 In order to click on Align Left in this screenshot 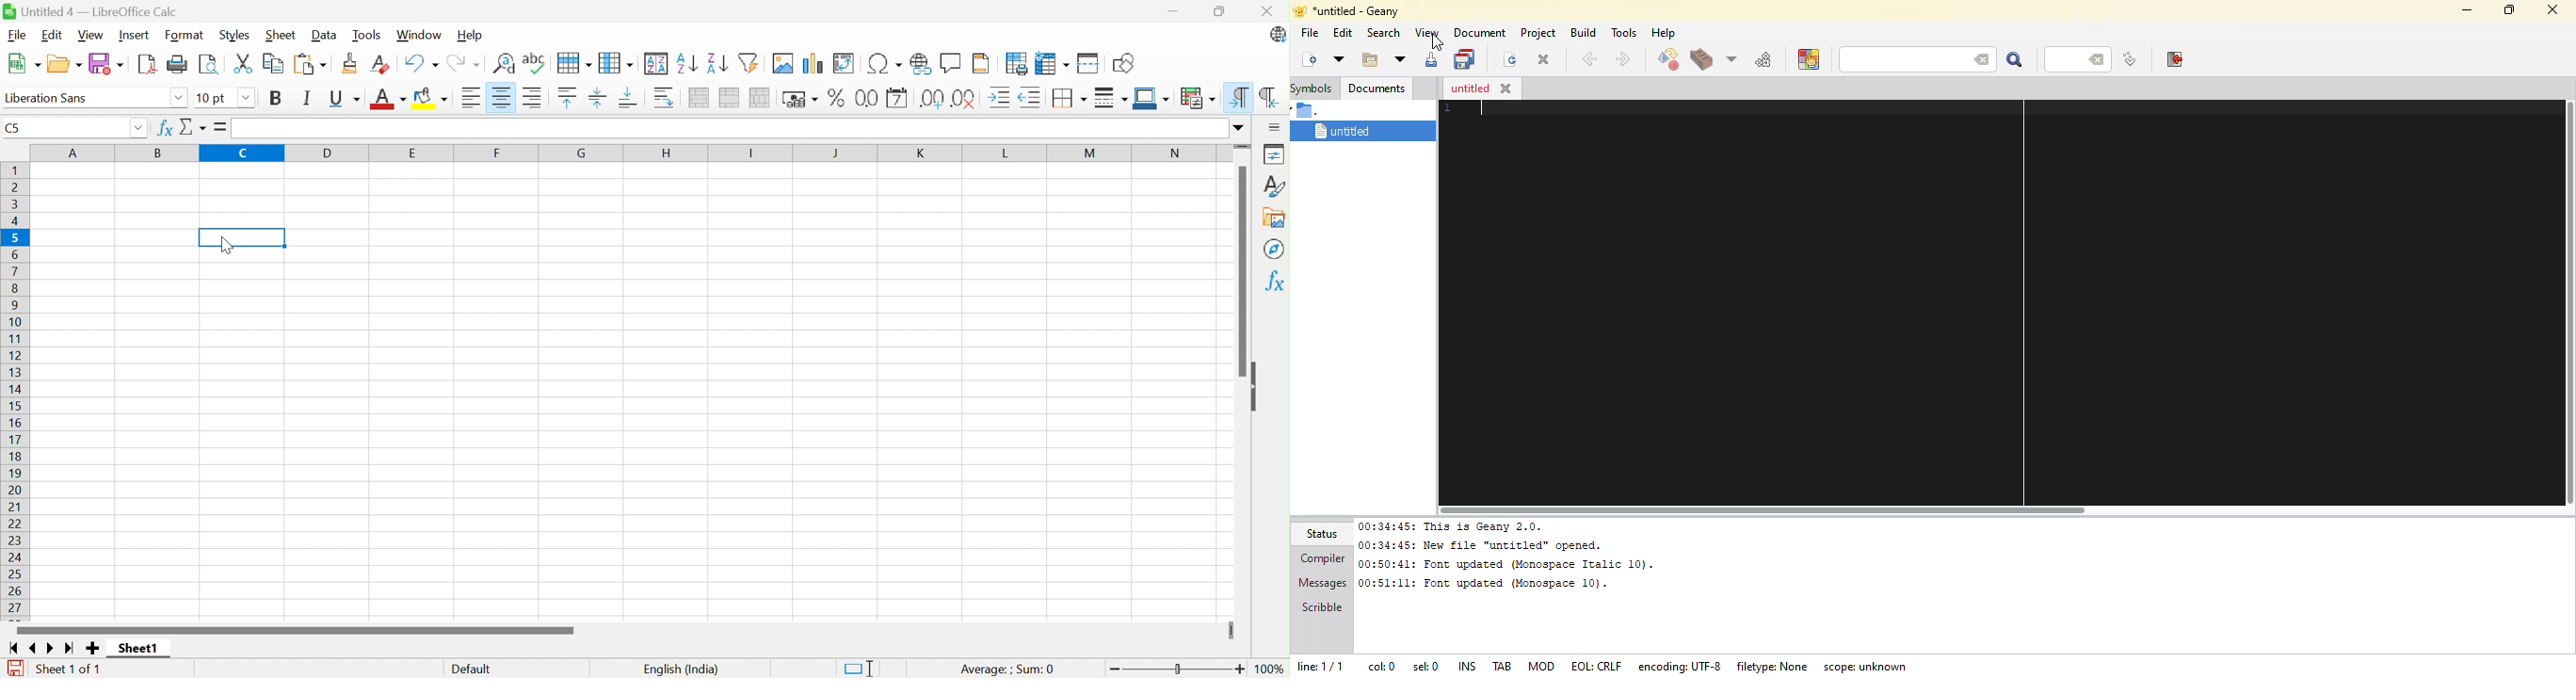, I will do `click(469, 97)`.